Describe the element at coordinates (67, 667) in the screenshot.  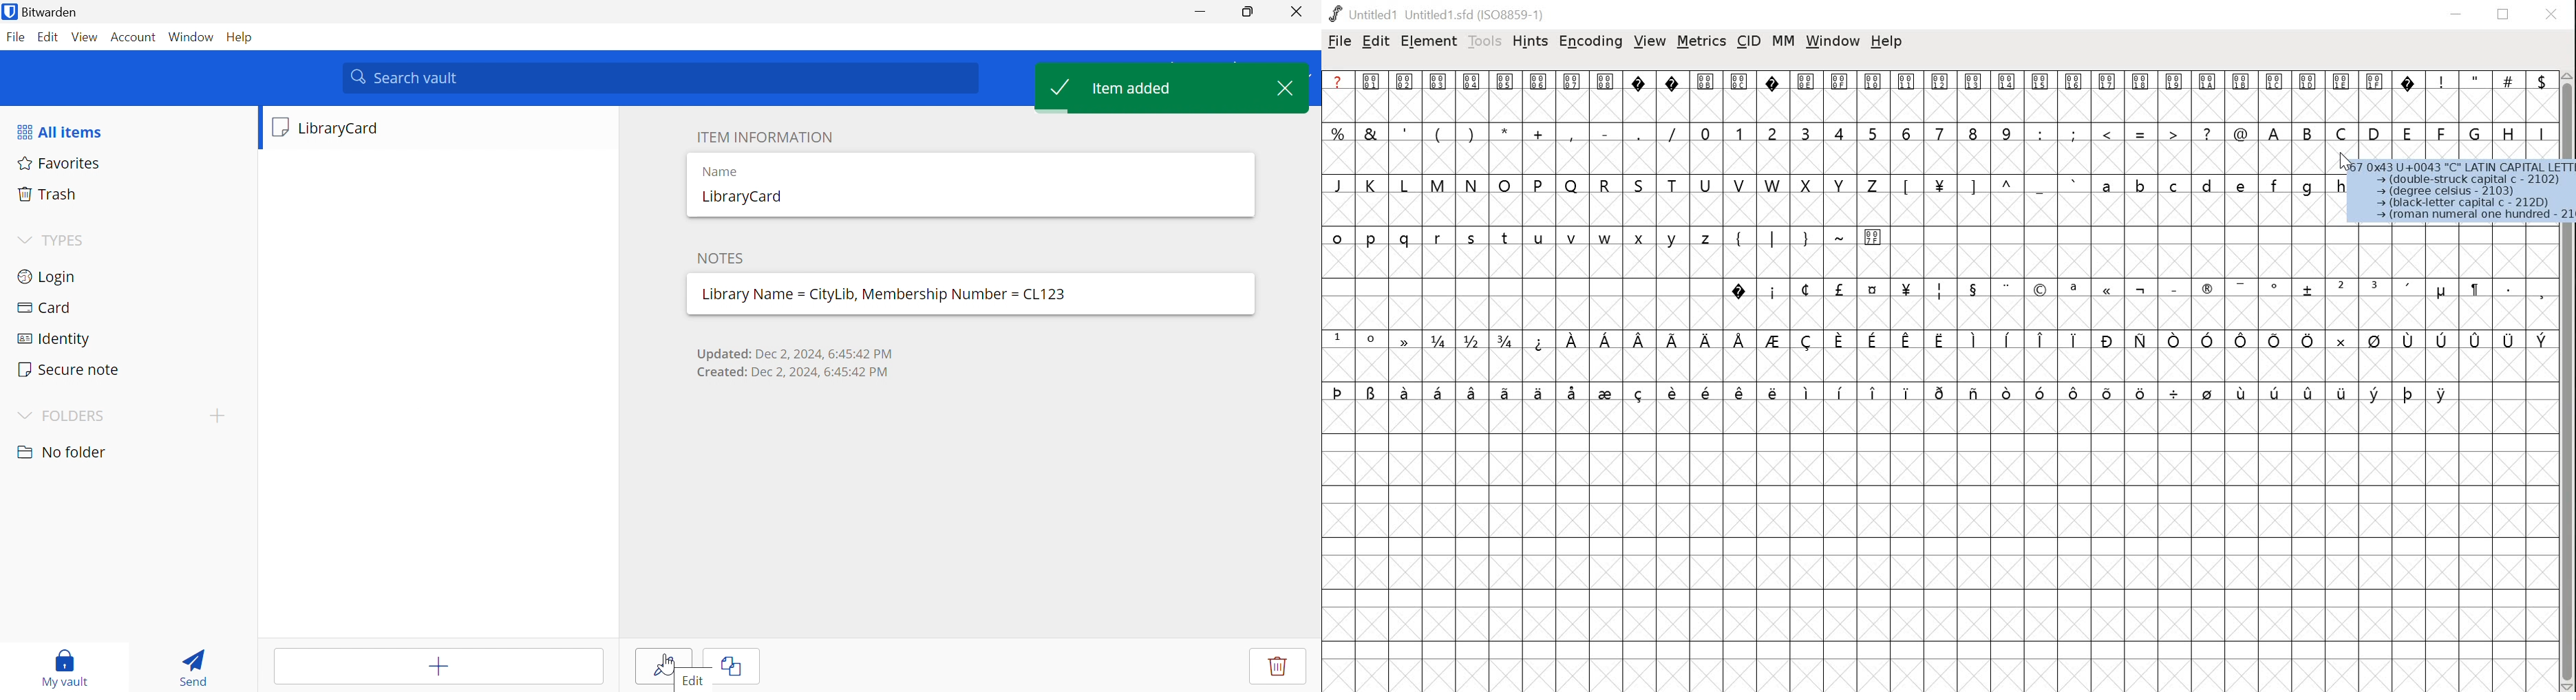
I see `My vault` at that location.